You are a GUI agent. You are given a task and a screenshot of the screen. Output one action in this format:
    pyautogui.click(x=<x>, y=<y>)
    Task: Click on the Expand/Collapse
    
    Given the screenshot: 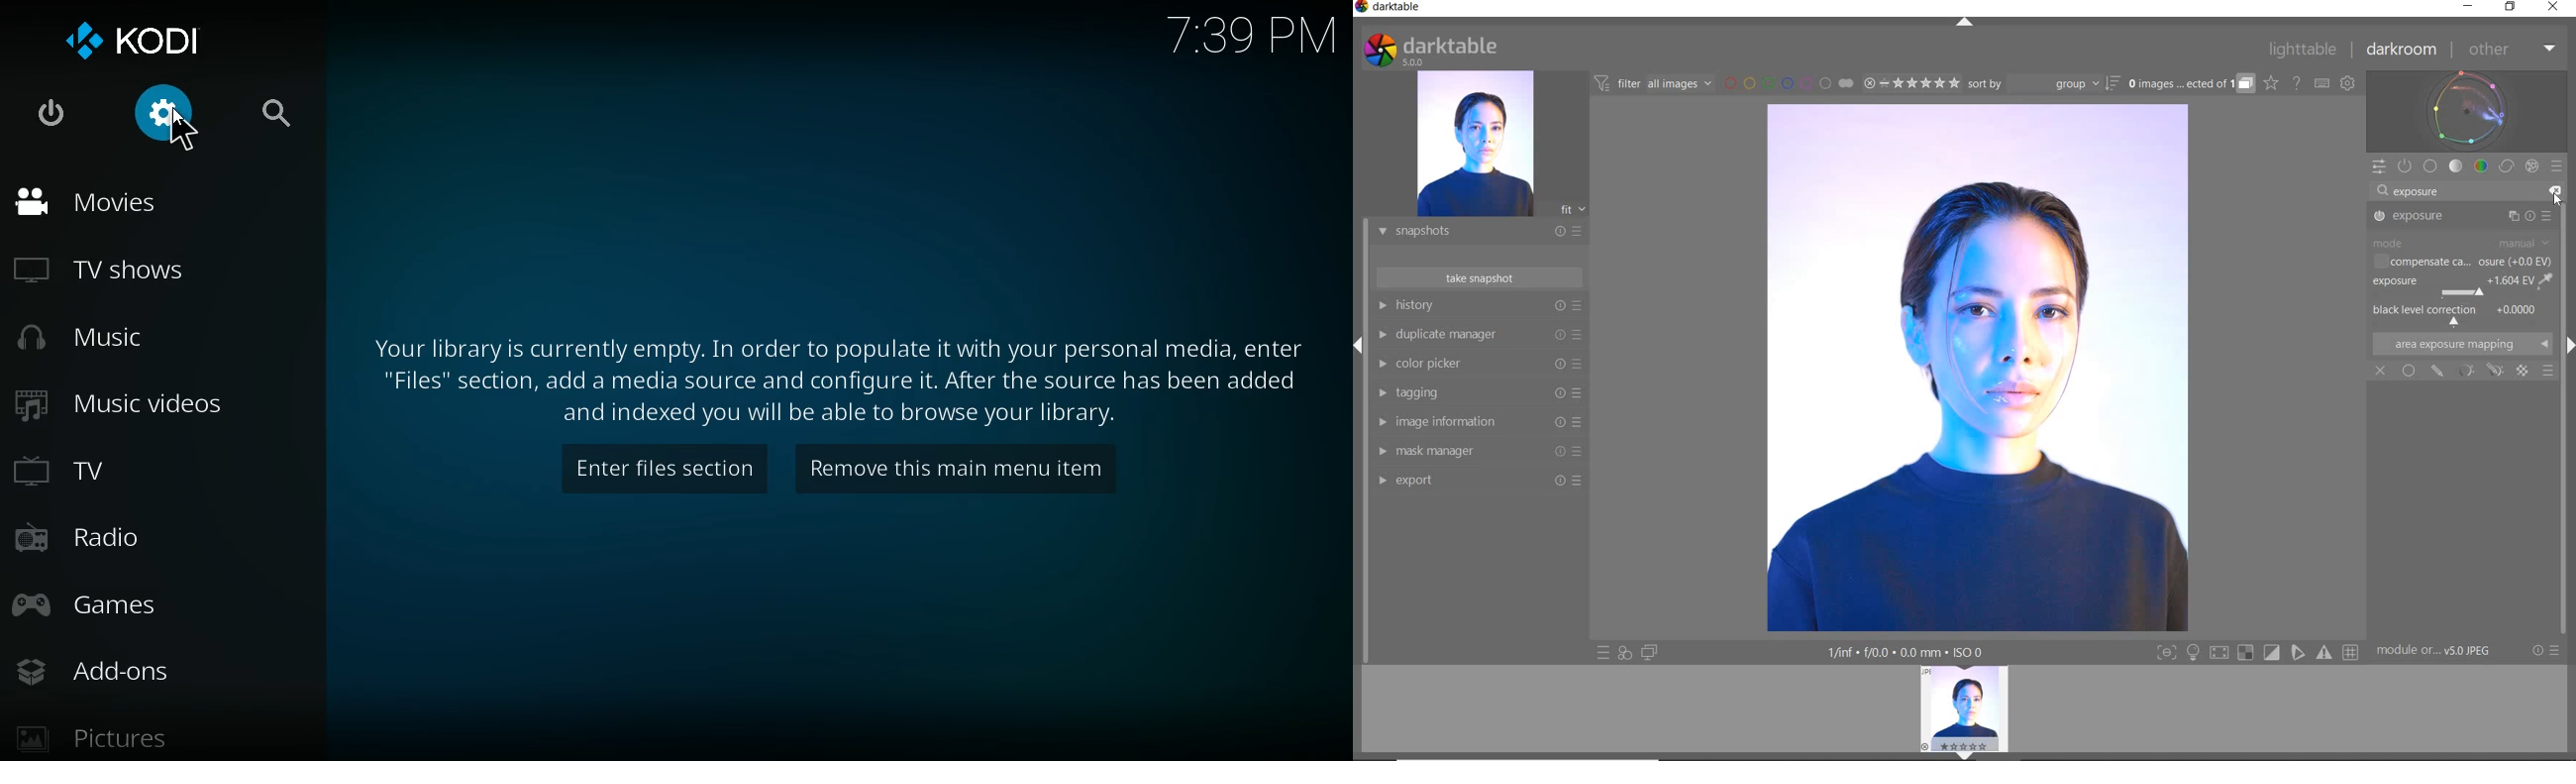 What is the action you would take?
    pyautogui.click(x=2569, y=343)
    